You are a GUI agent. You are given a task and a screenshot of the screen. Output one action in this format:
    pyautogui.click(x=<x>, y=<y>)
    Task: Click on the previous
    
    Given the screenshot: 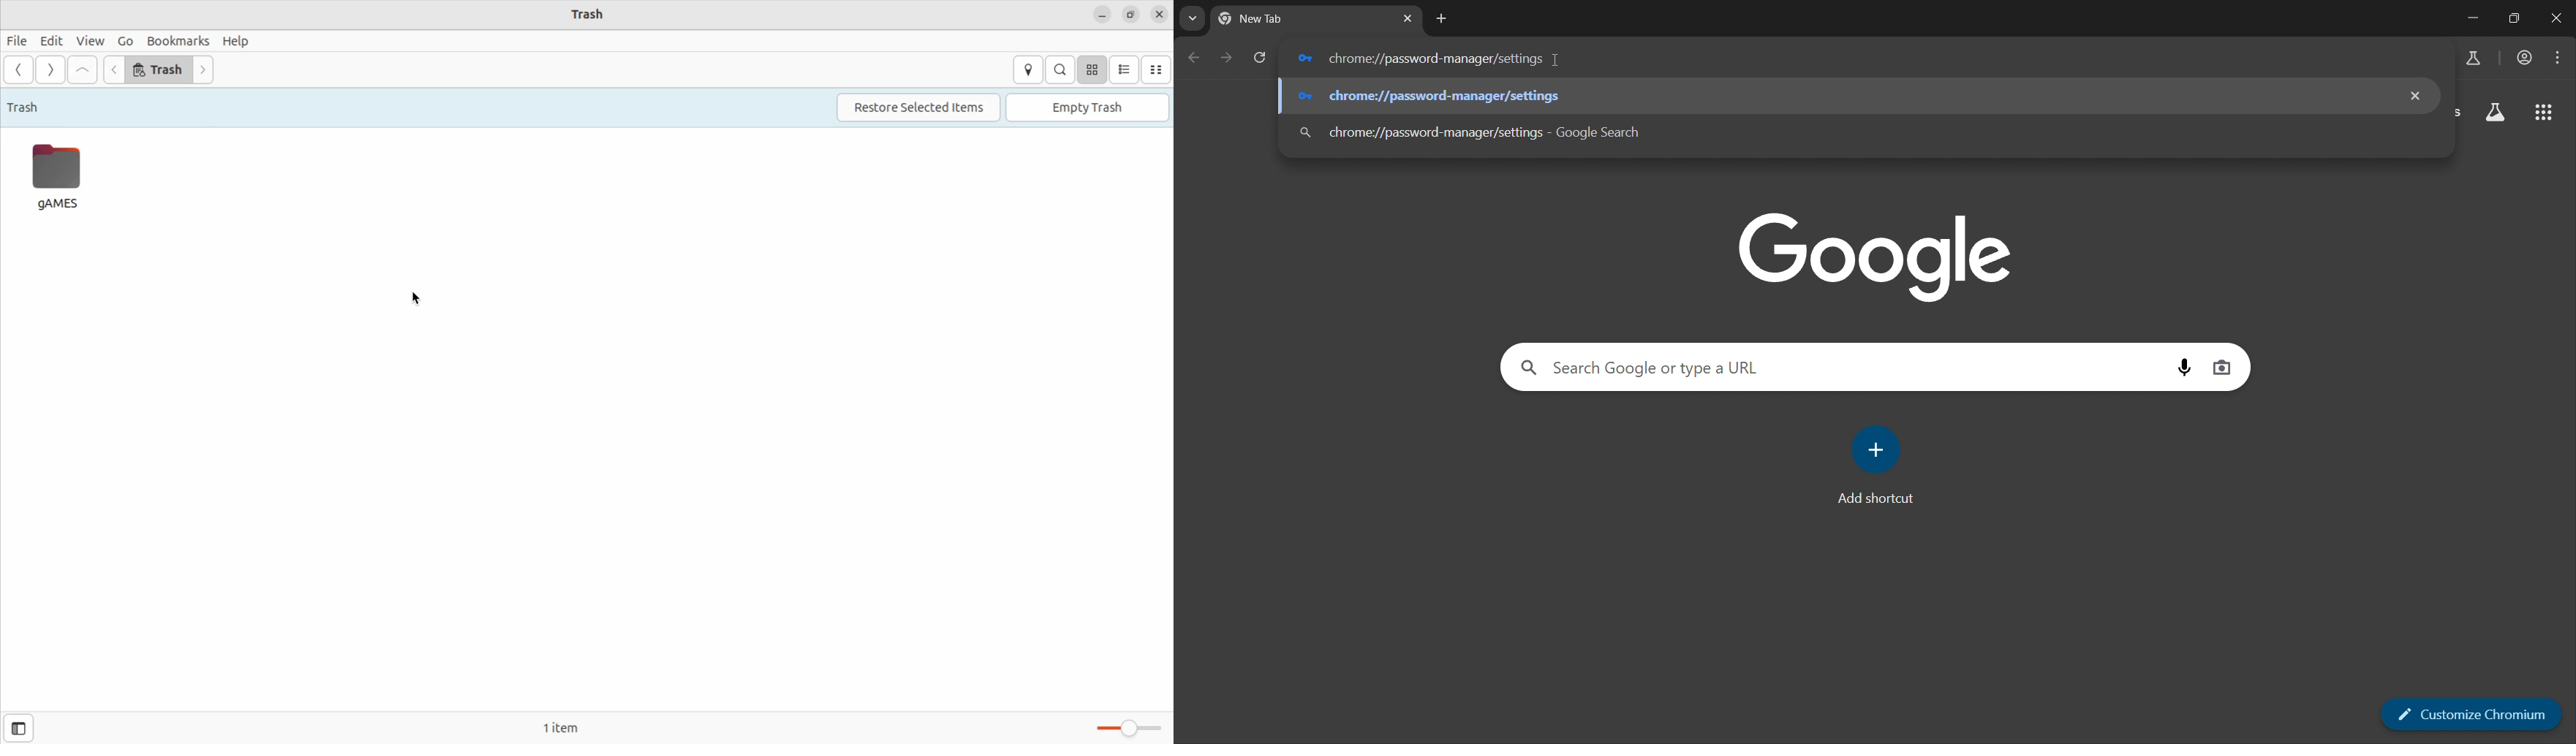 What is the action you would take?
    pyautogui.click(x=113, y=69)
    